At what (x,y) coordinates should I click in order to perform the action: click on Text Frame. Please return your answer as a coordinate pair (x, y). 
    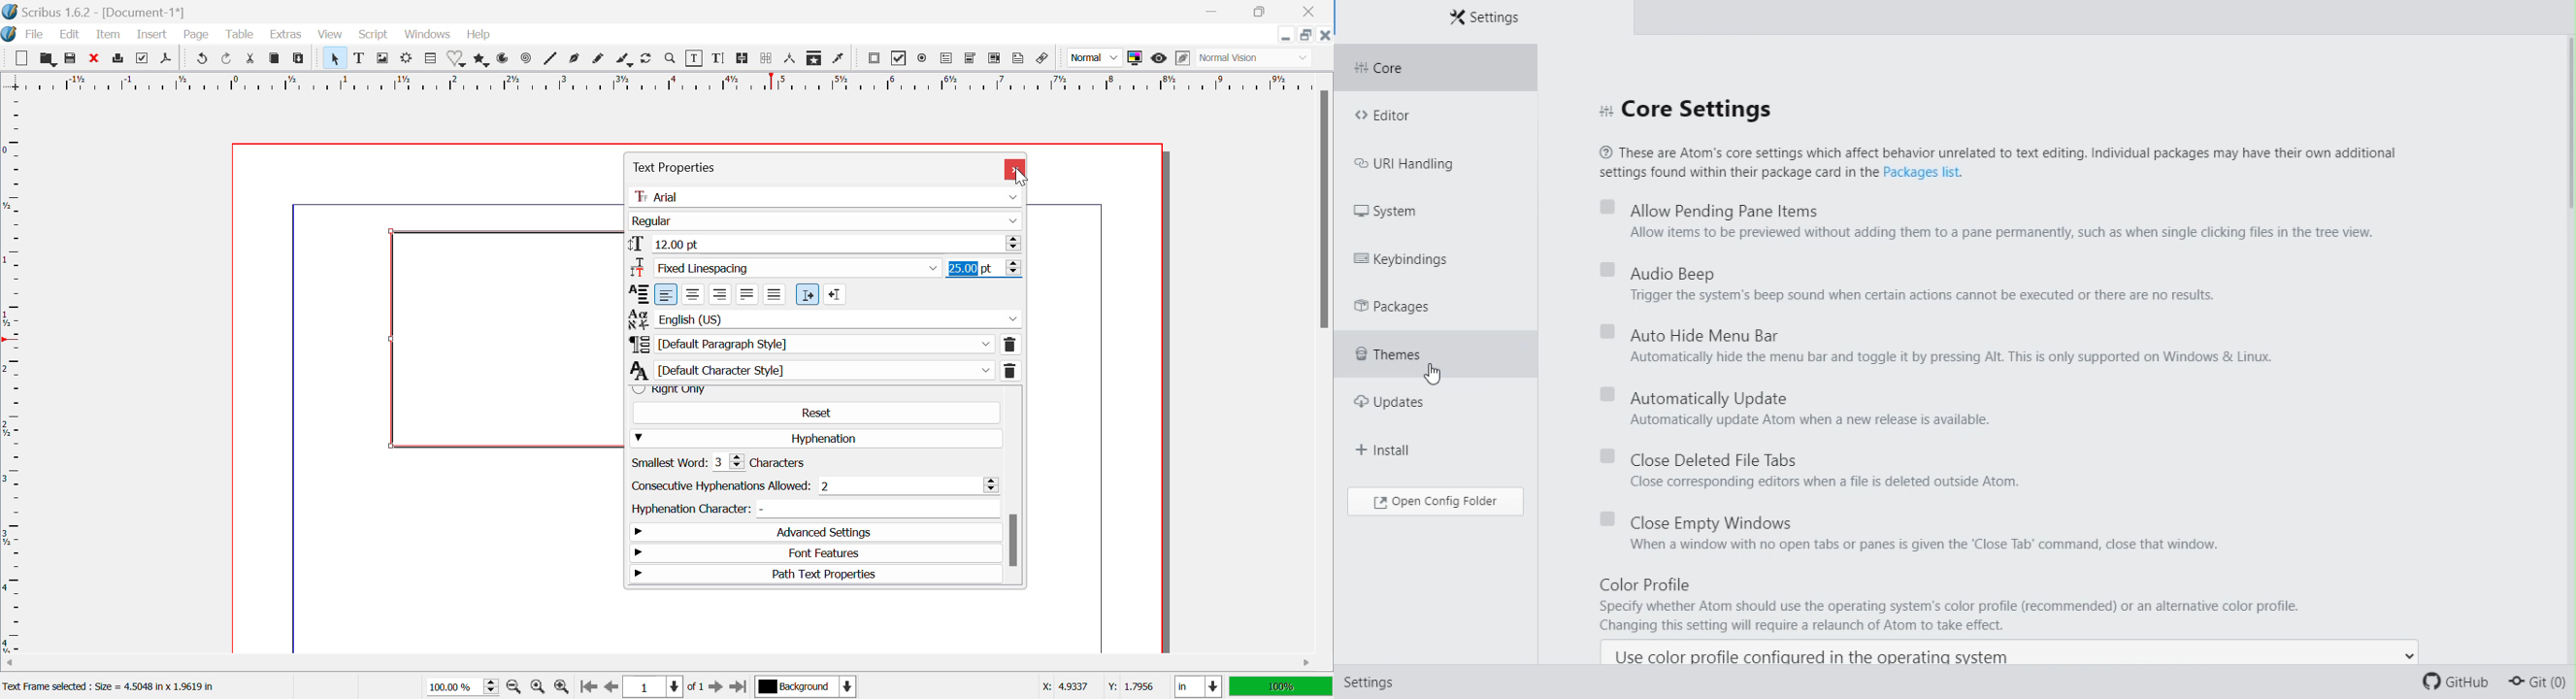
    Looking at the image, I should click on (360, 60).